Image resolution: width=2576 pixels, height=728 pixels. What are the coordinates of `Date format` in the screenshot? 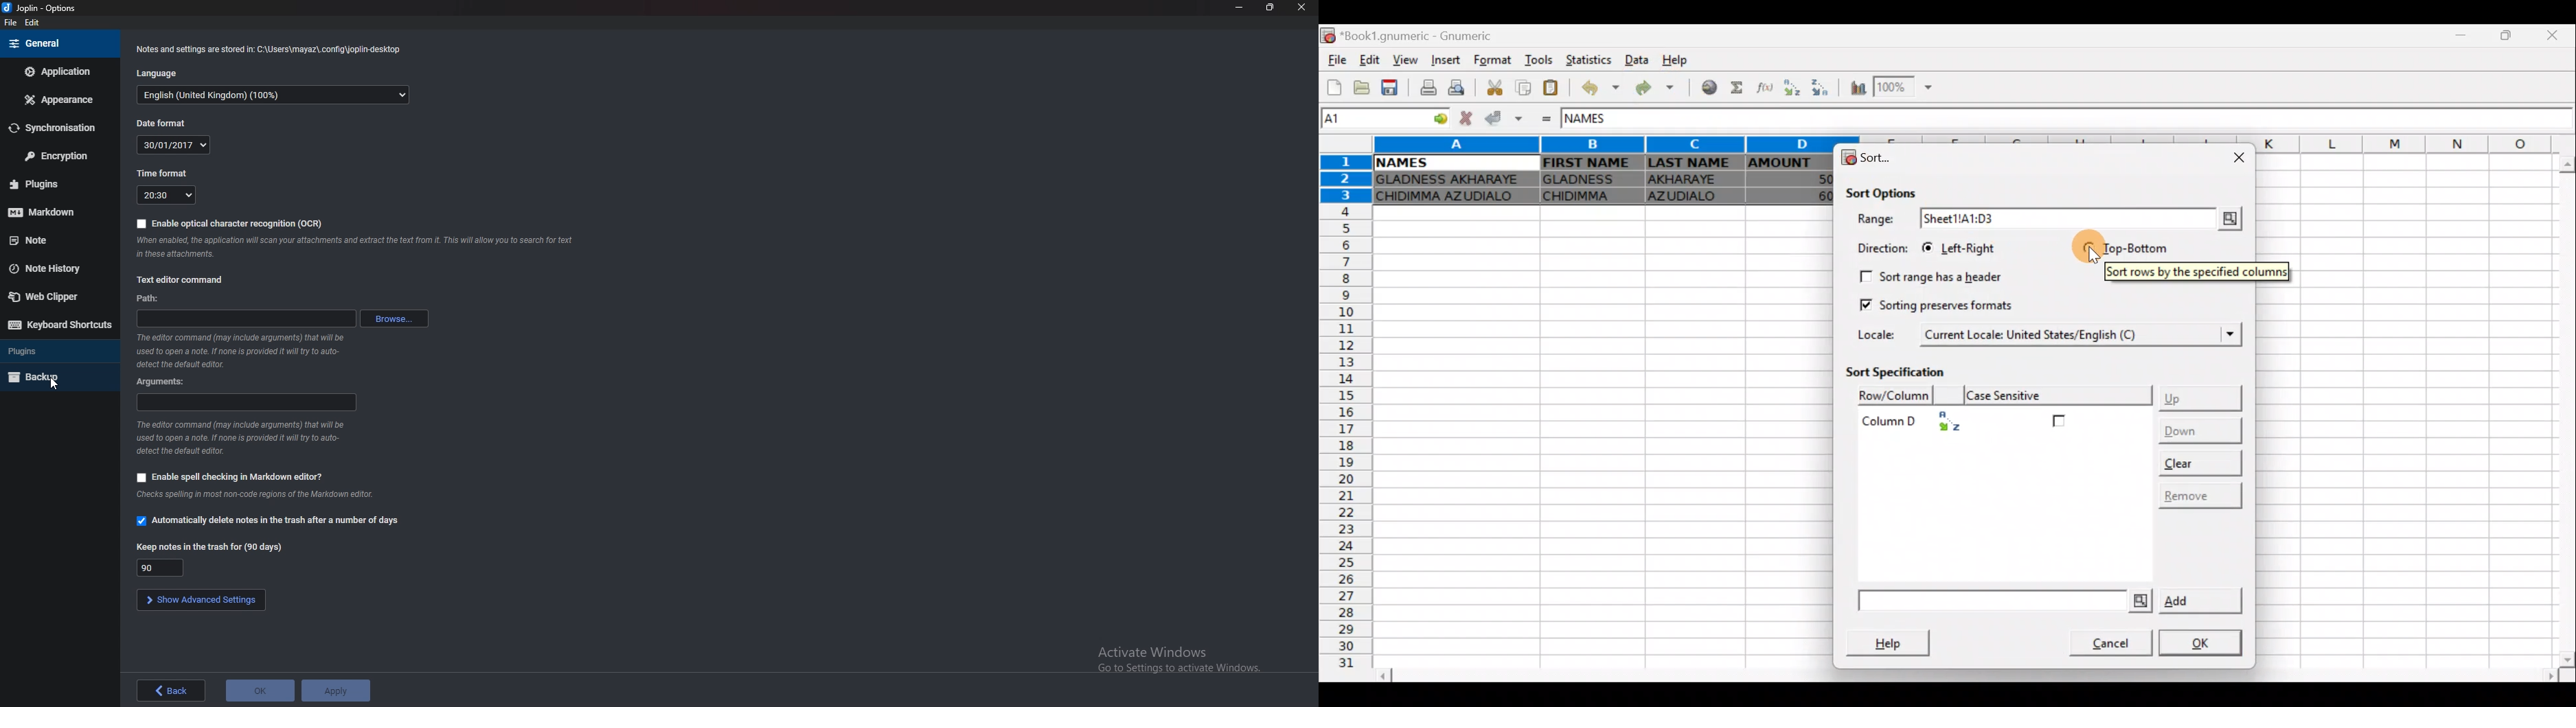 It's located at (157, 124).